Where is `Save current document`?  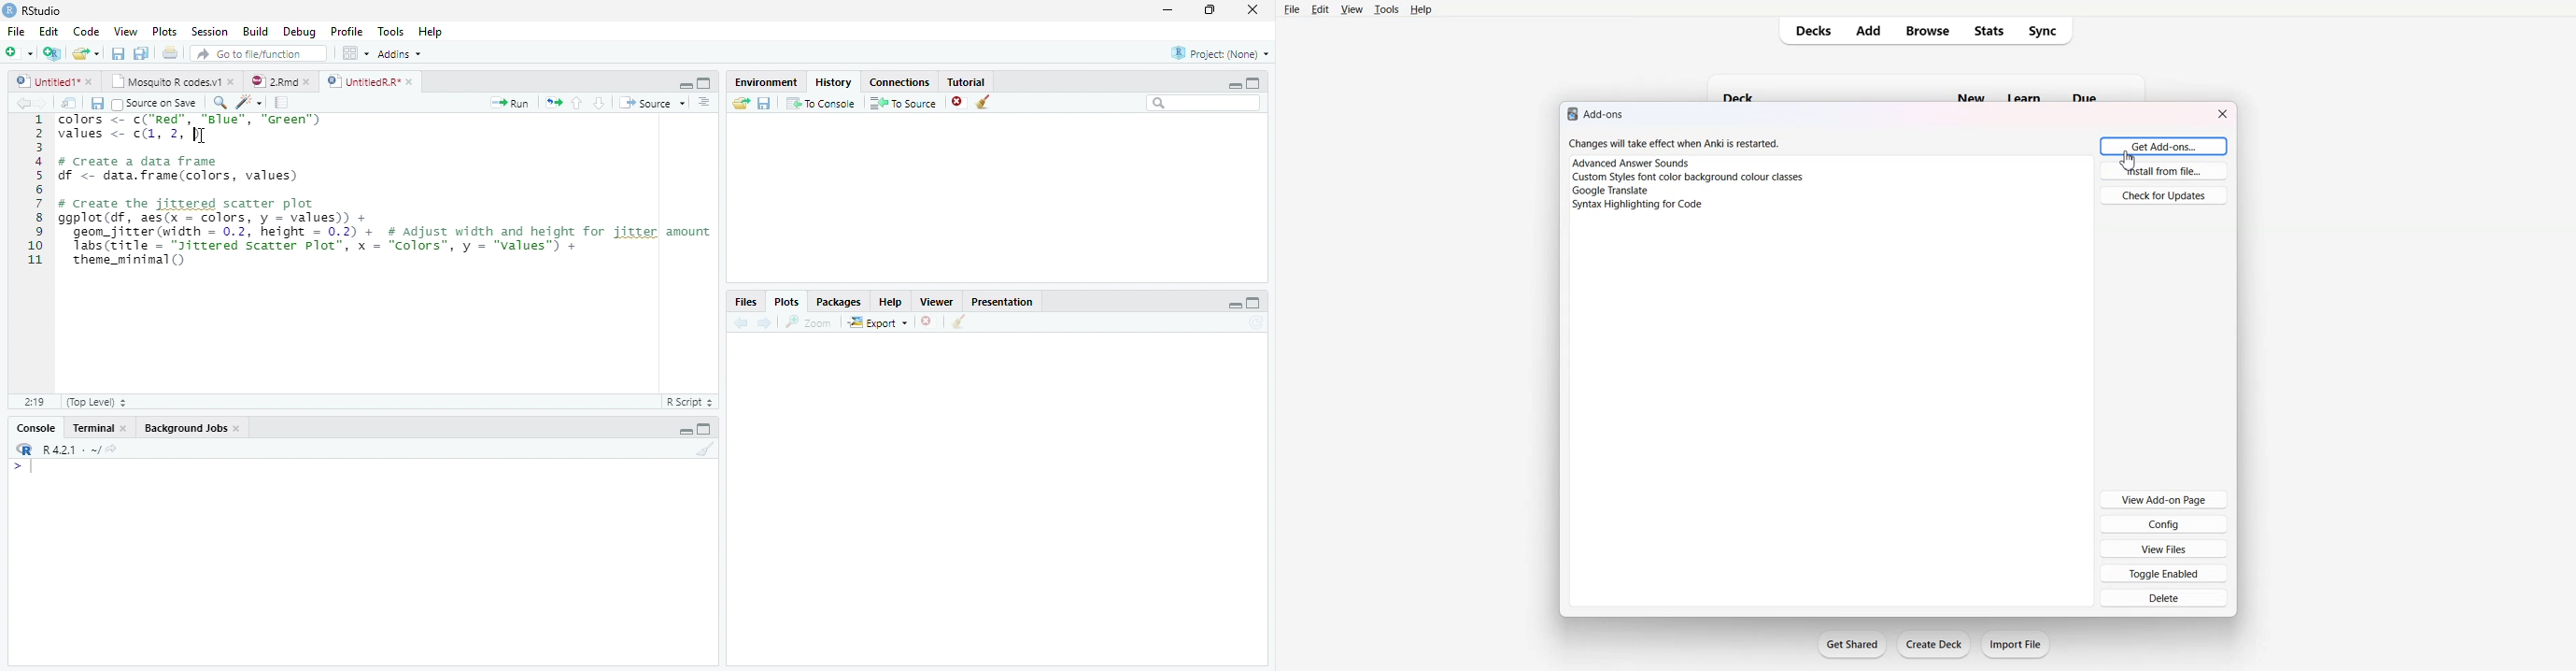
Save current document is located at coordinates (98, 104).